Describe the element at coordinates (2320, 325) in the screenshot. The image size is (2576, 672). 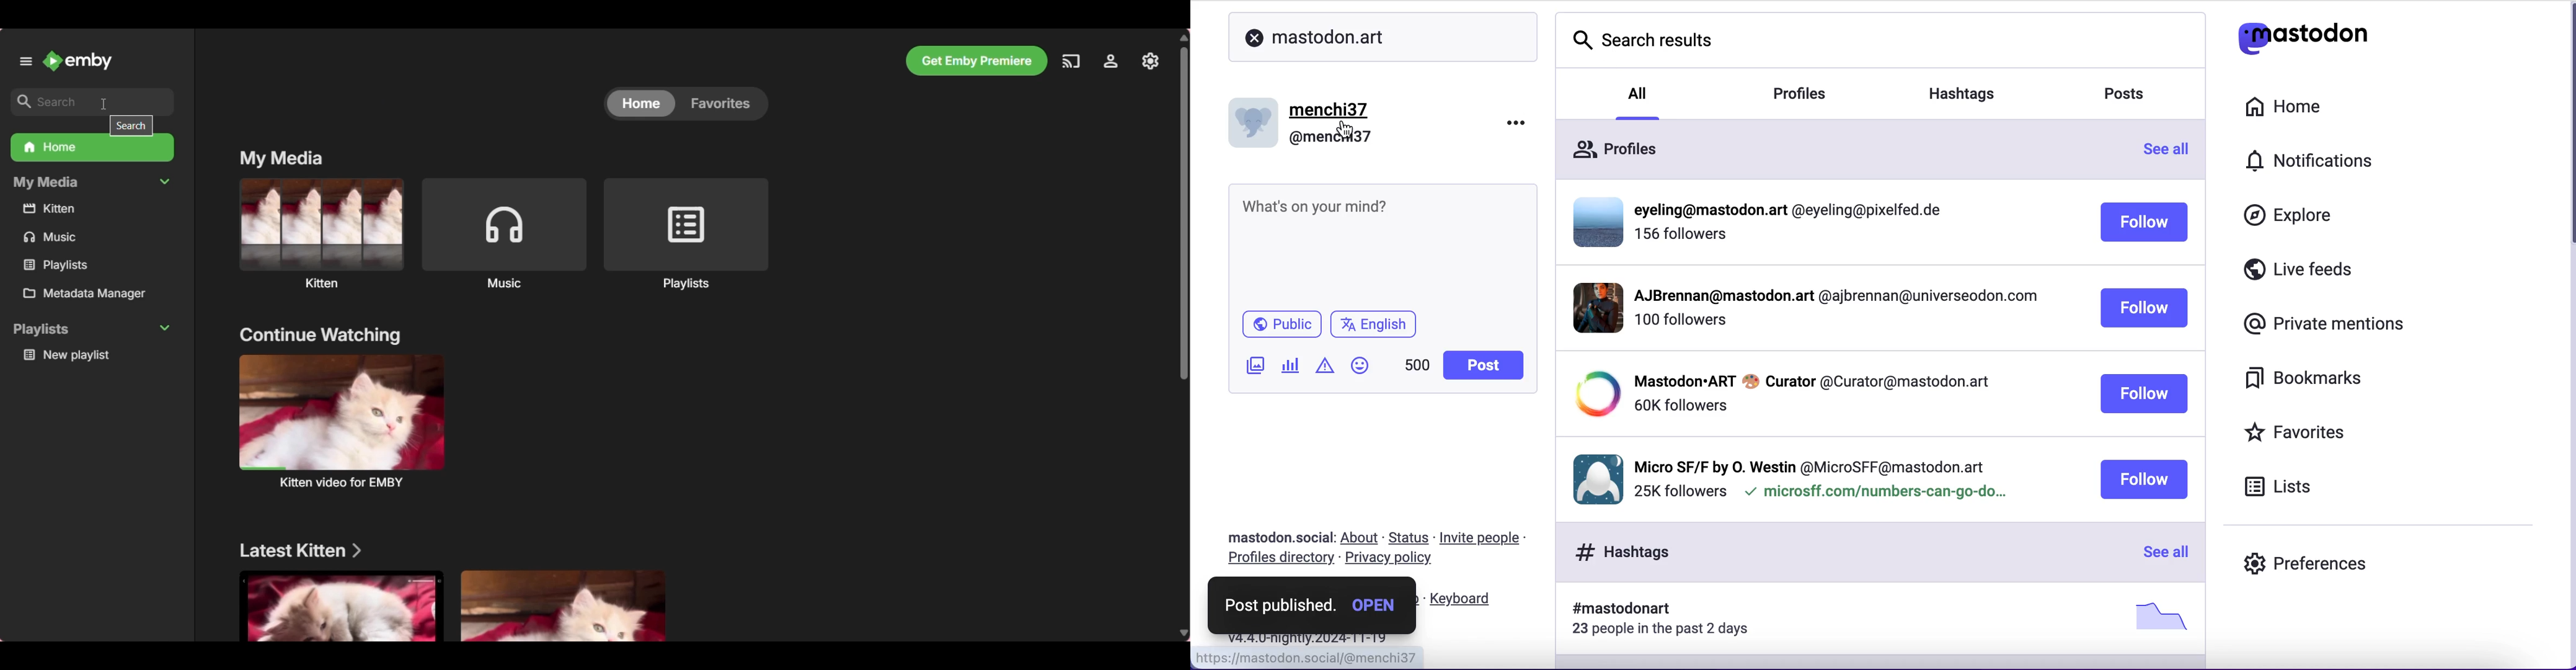
I see `private mentions` at that location.